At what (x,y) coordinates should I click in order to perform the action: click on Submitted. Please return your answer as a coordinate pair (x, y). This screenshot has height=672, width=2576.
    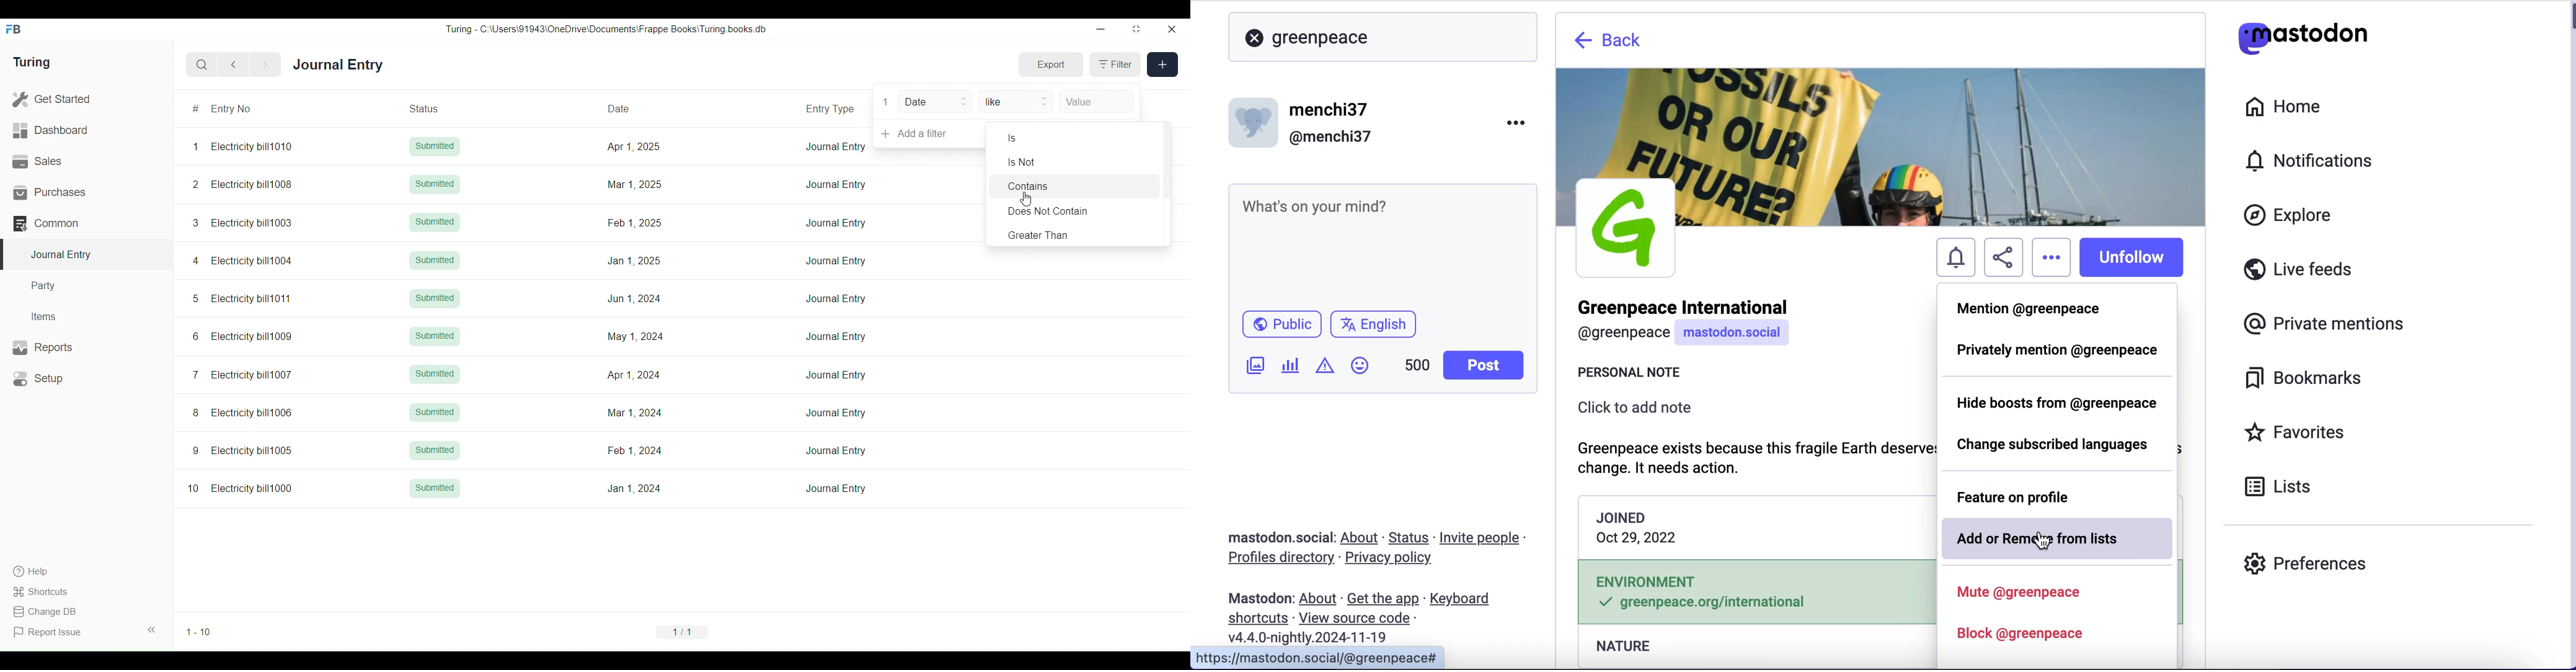
    Looking at the image, I should click on (435, 450).